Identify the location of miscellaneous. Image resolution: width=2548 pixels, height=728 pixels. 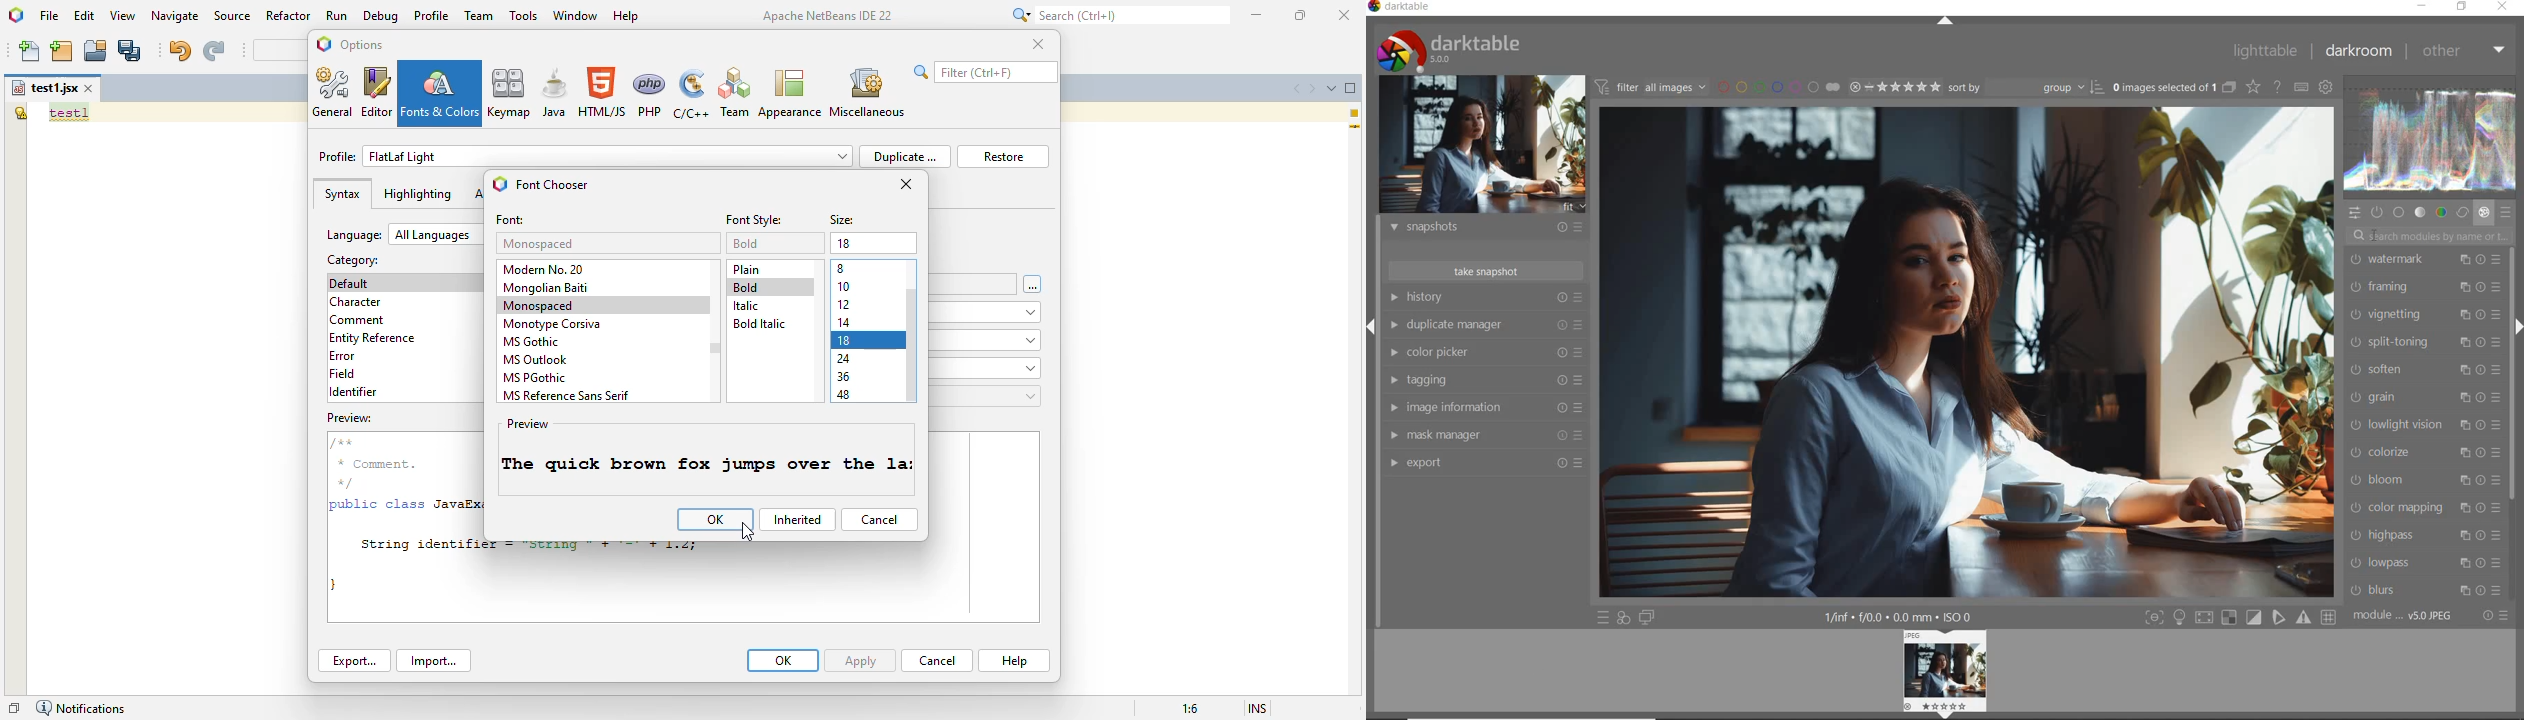
(867, 91).